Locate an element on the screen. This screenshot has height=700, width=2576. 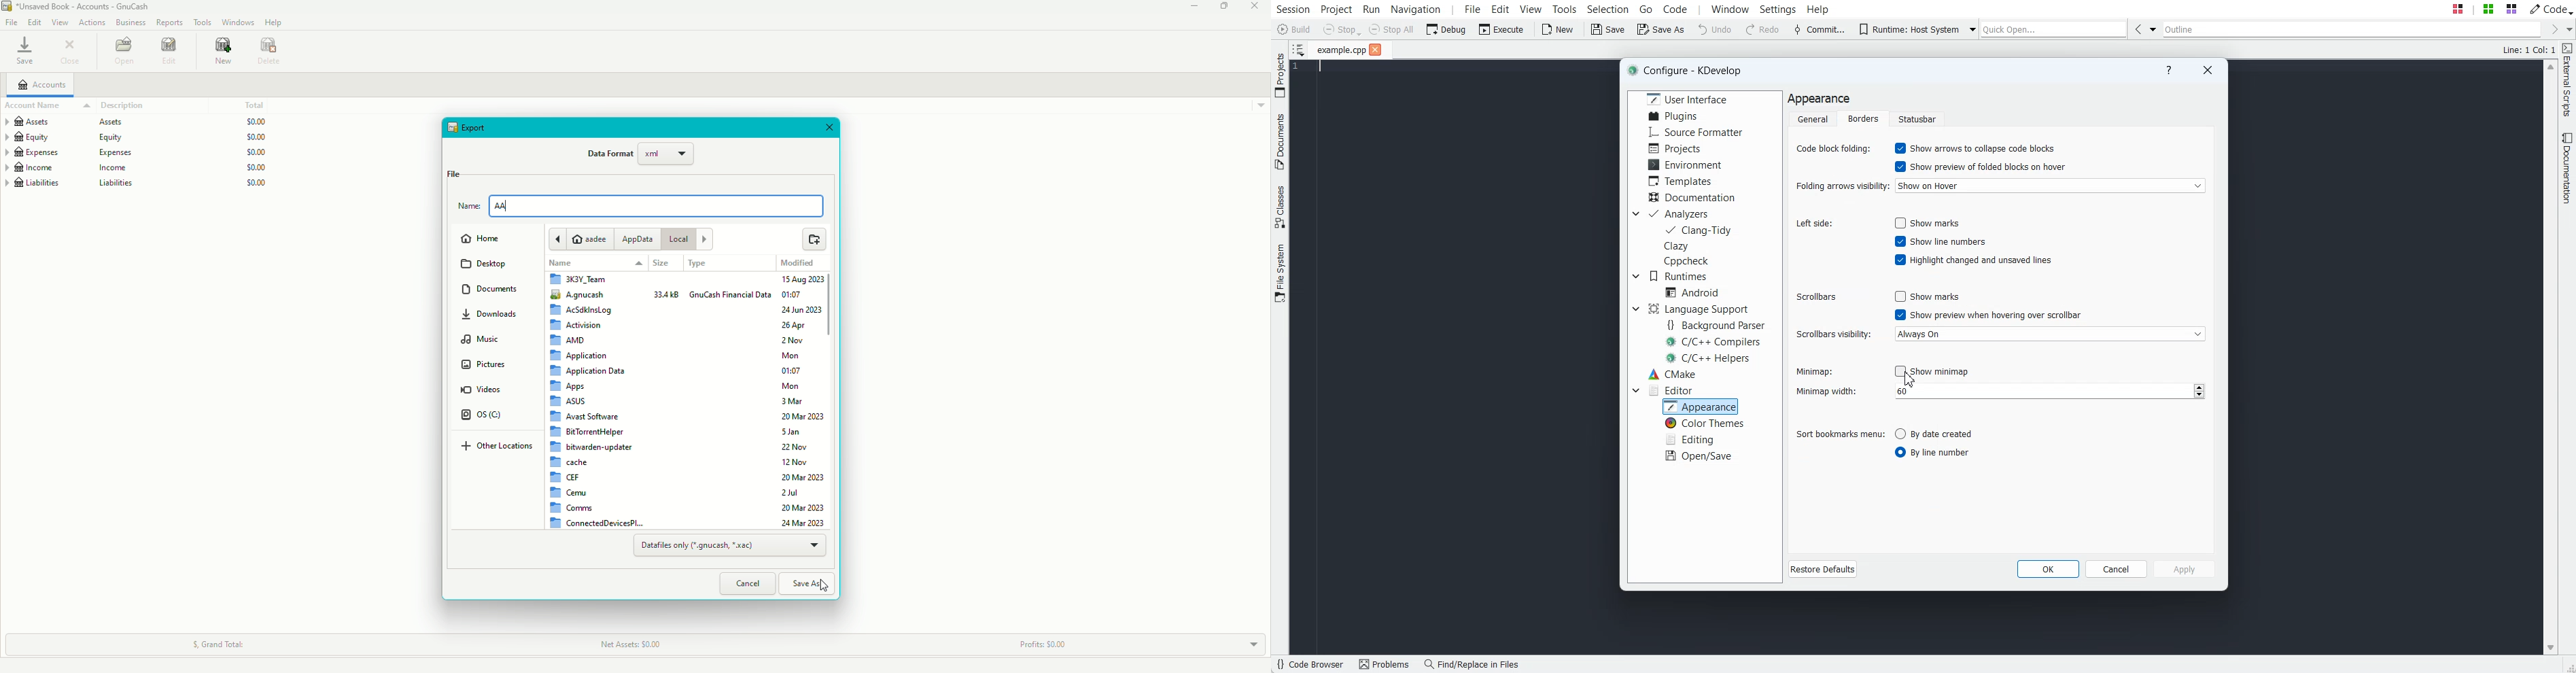
Grant Total is located at coordinates (227, 641).